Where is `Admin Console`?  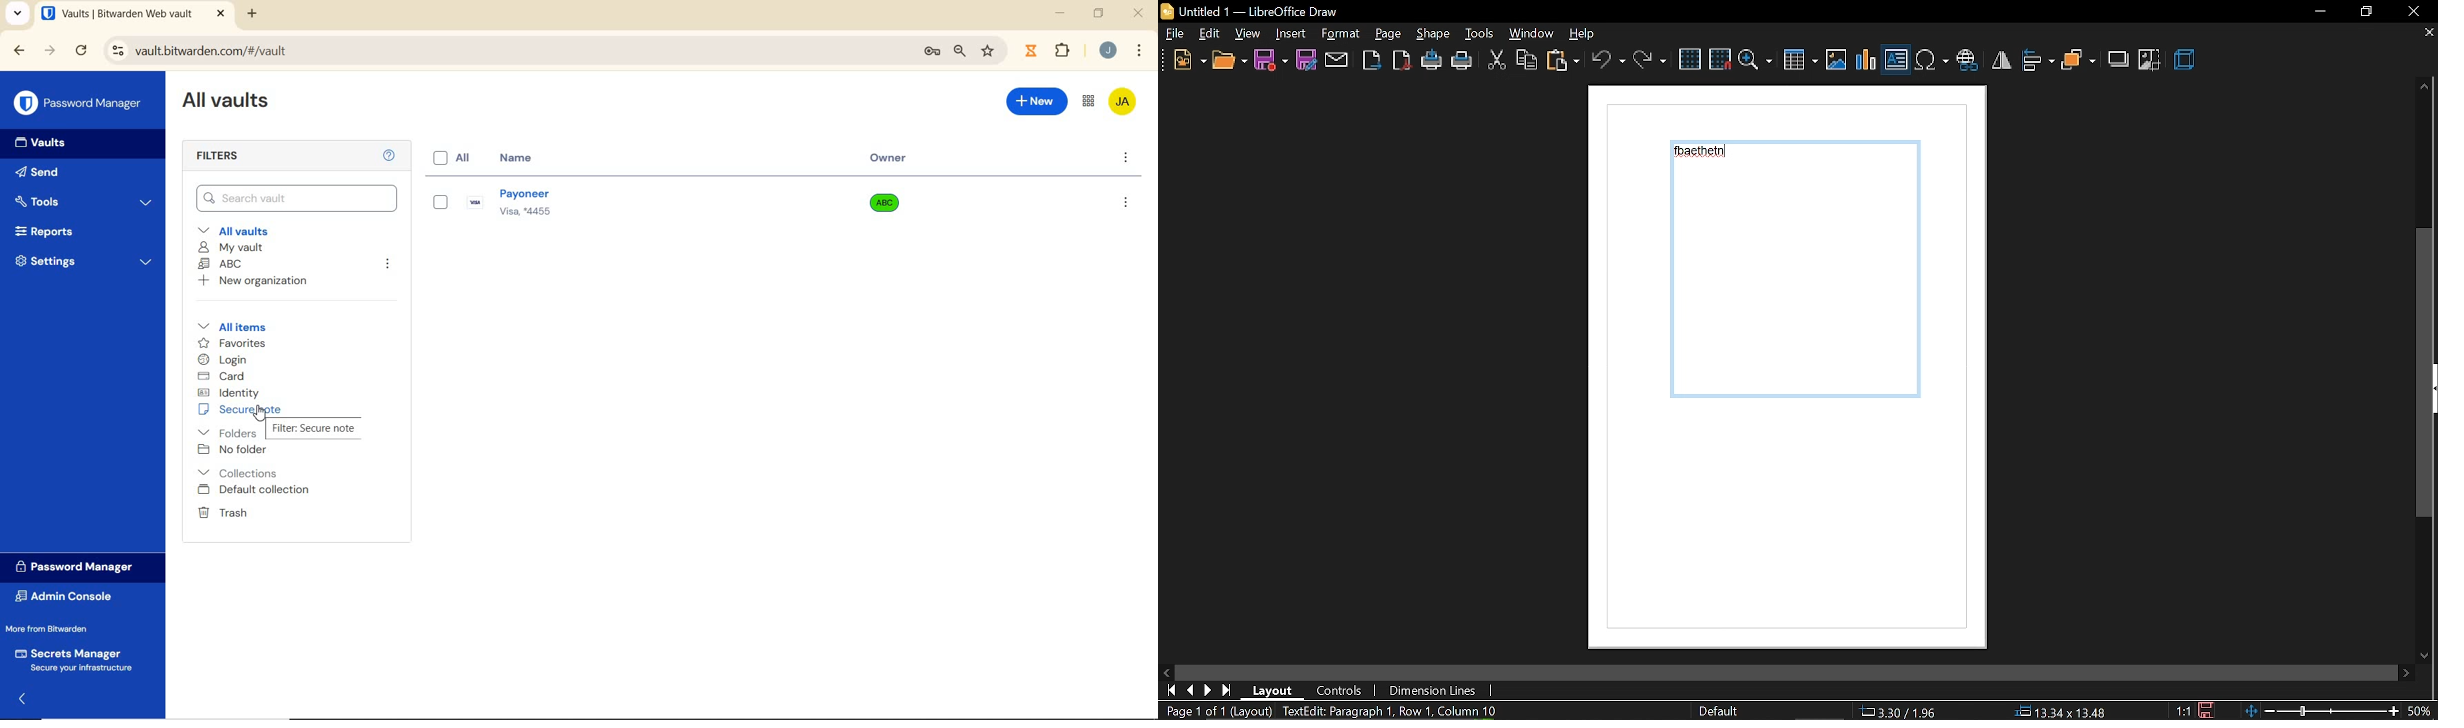 Admin Console is located at coordinates (71, 596).